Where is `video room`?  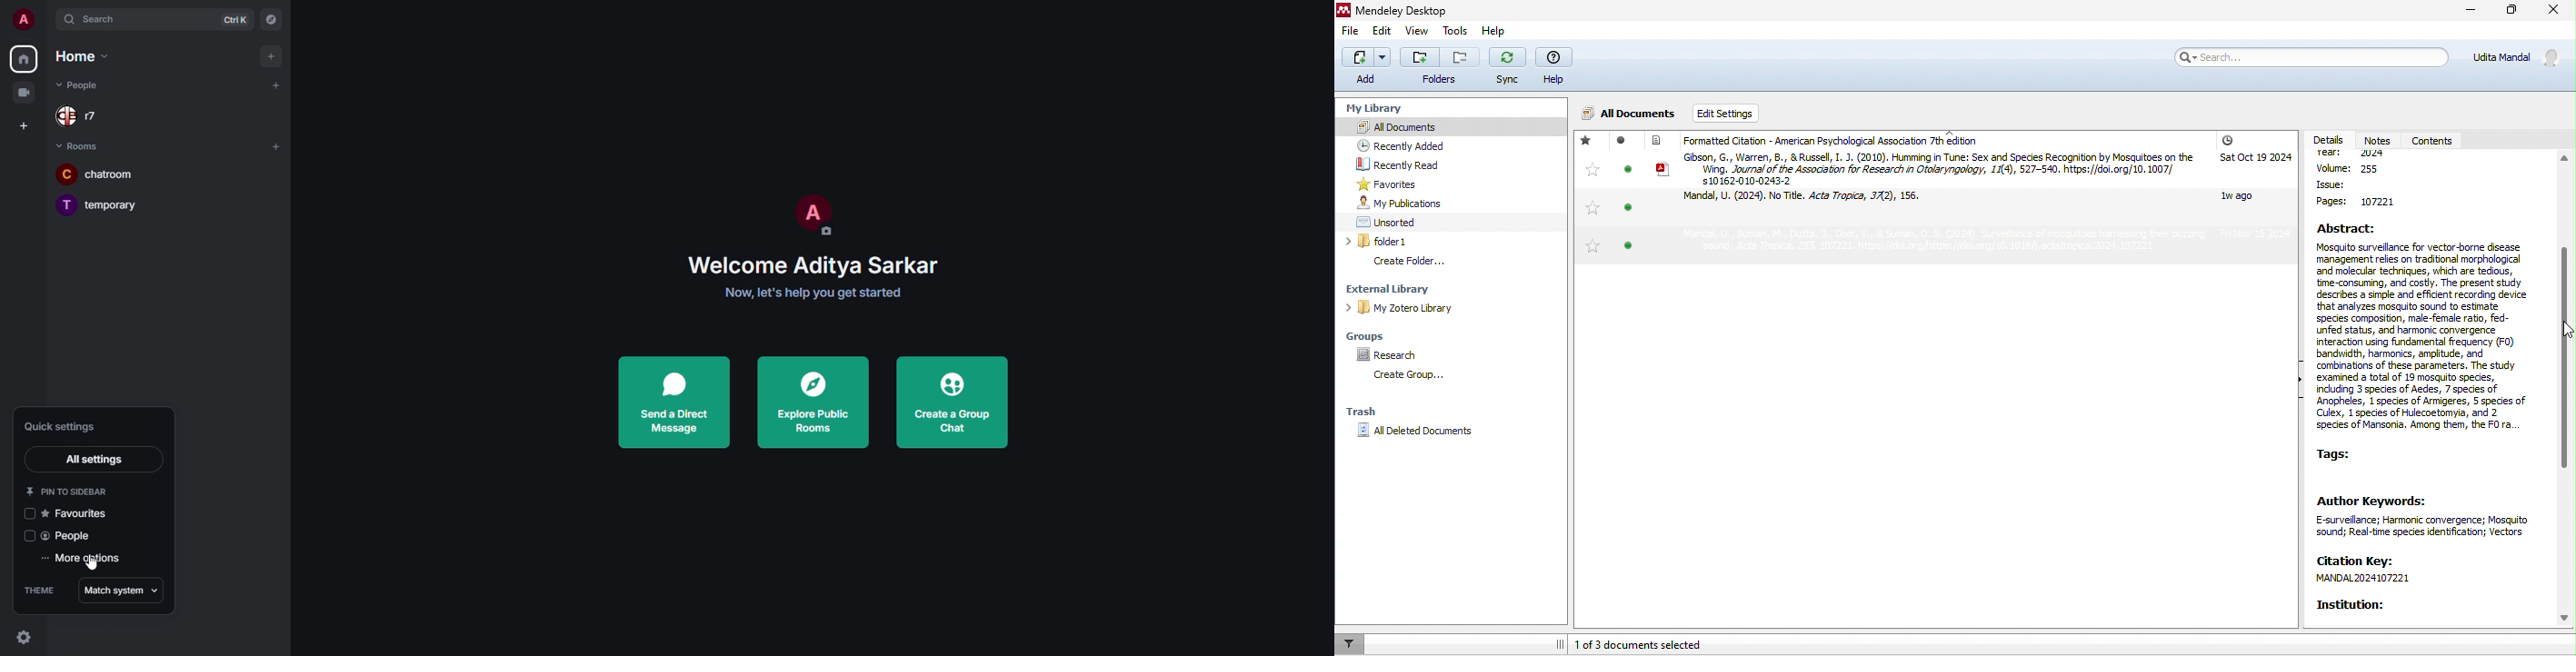
video room is located at coordinates (25, 93).